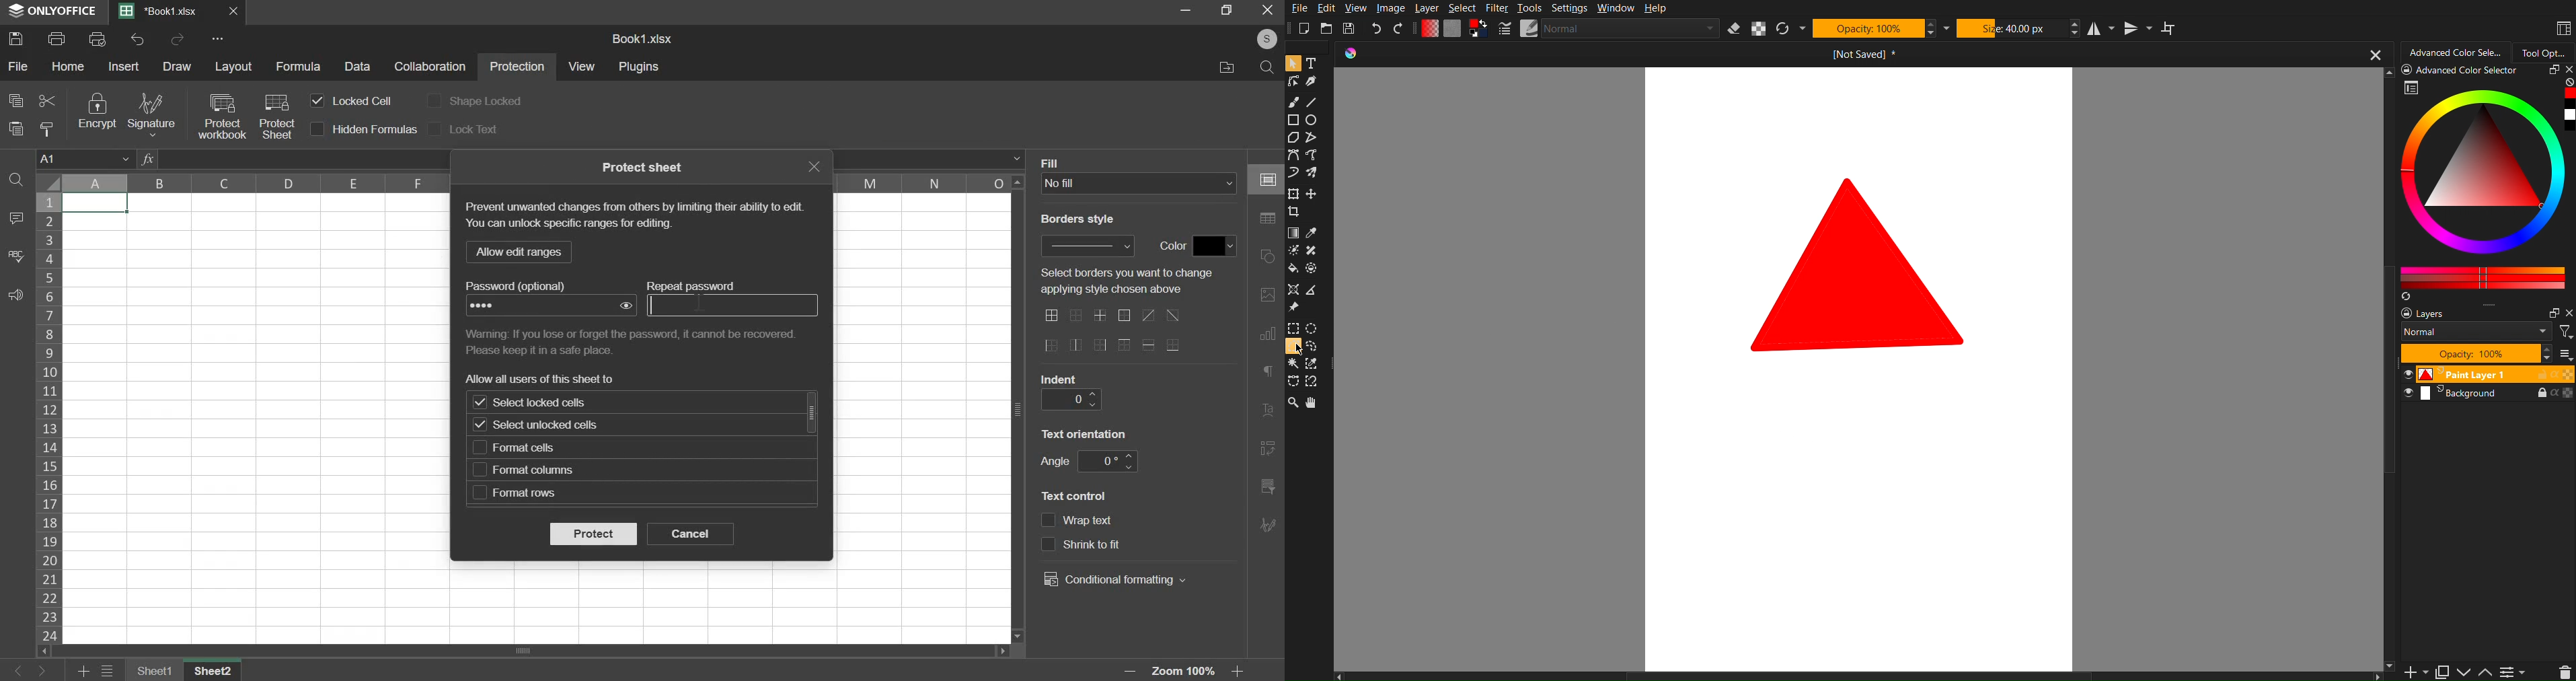  Describe the element at coordinates (1186, 9) in the screenshot. I see `Restore down` at that location.